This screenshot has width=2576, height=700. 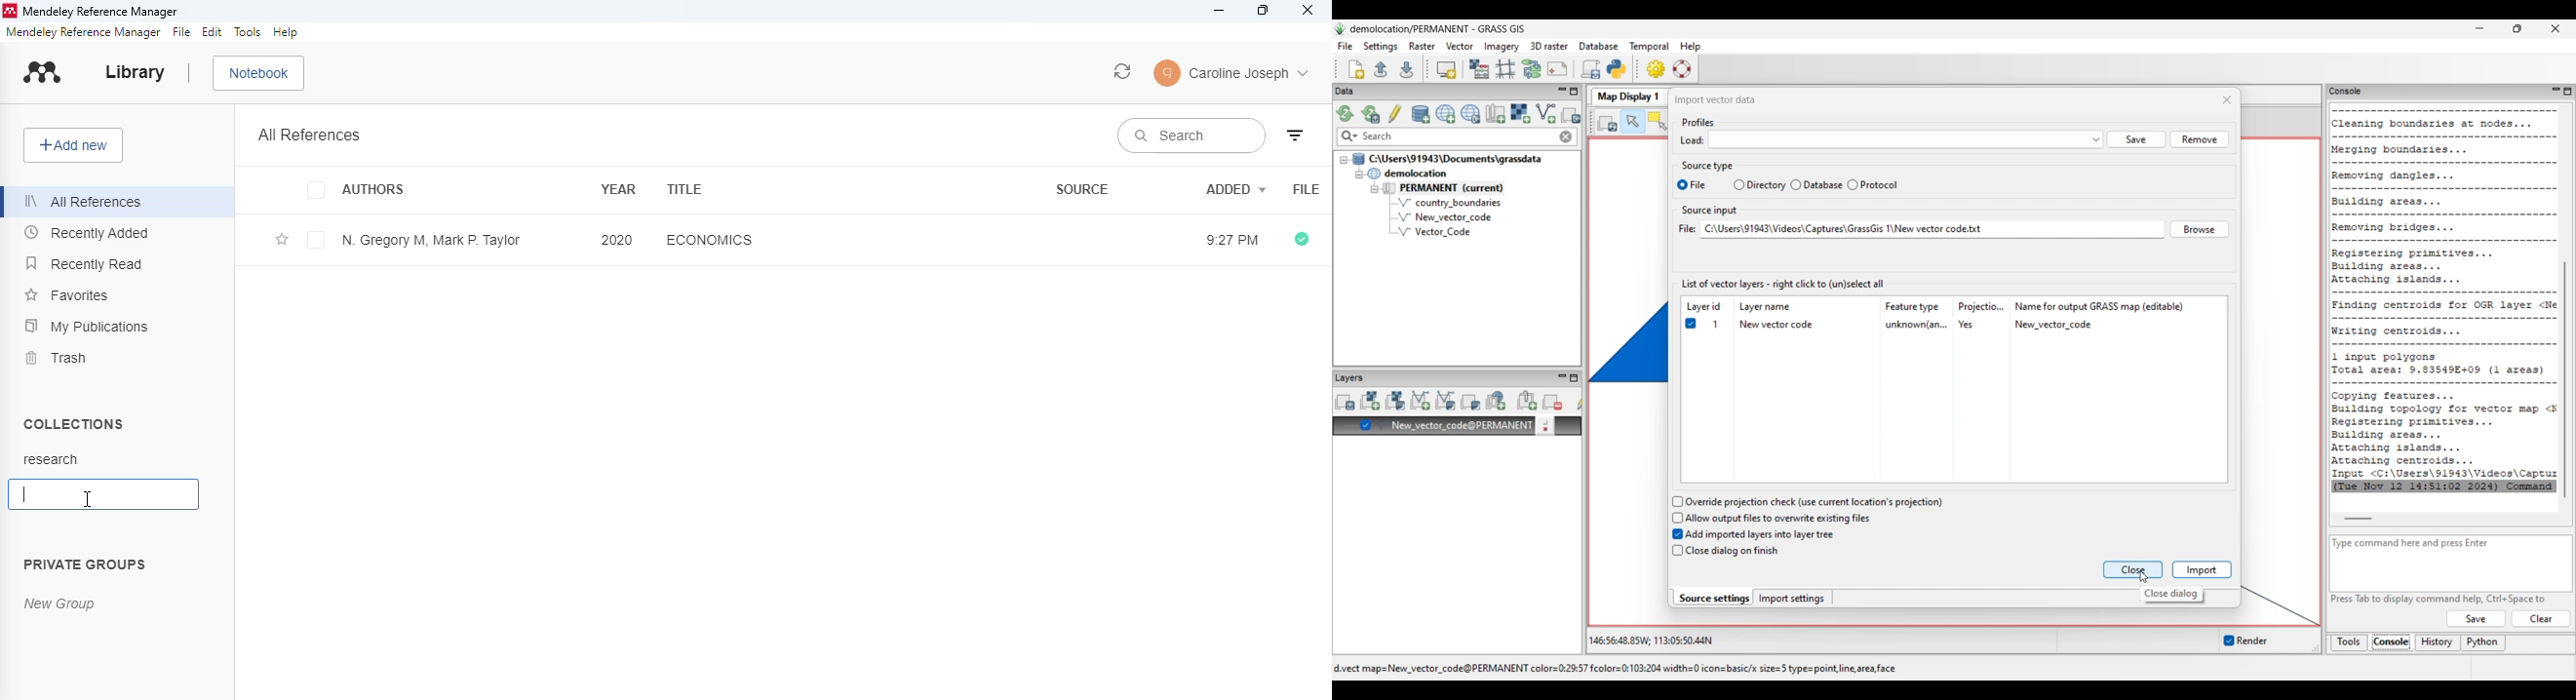 I want to click on checkbox, so click(x=319, y=191).